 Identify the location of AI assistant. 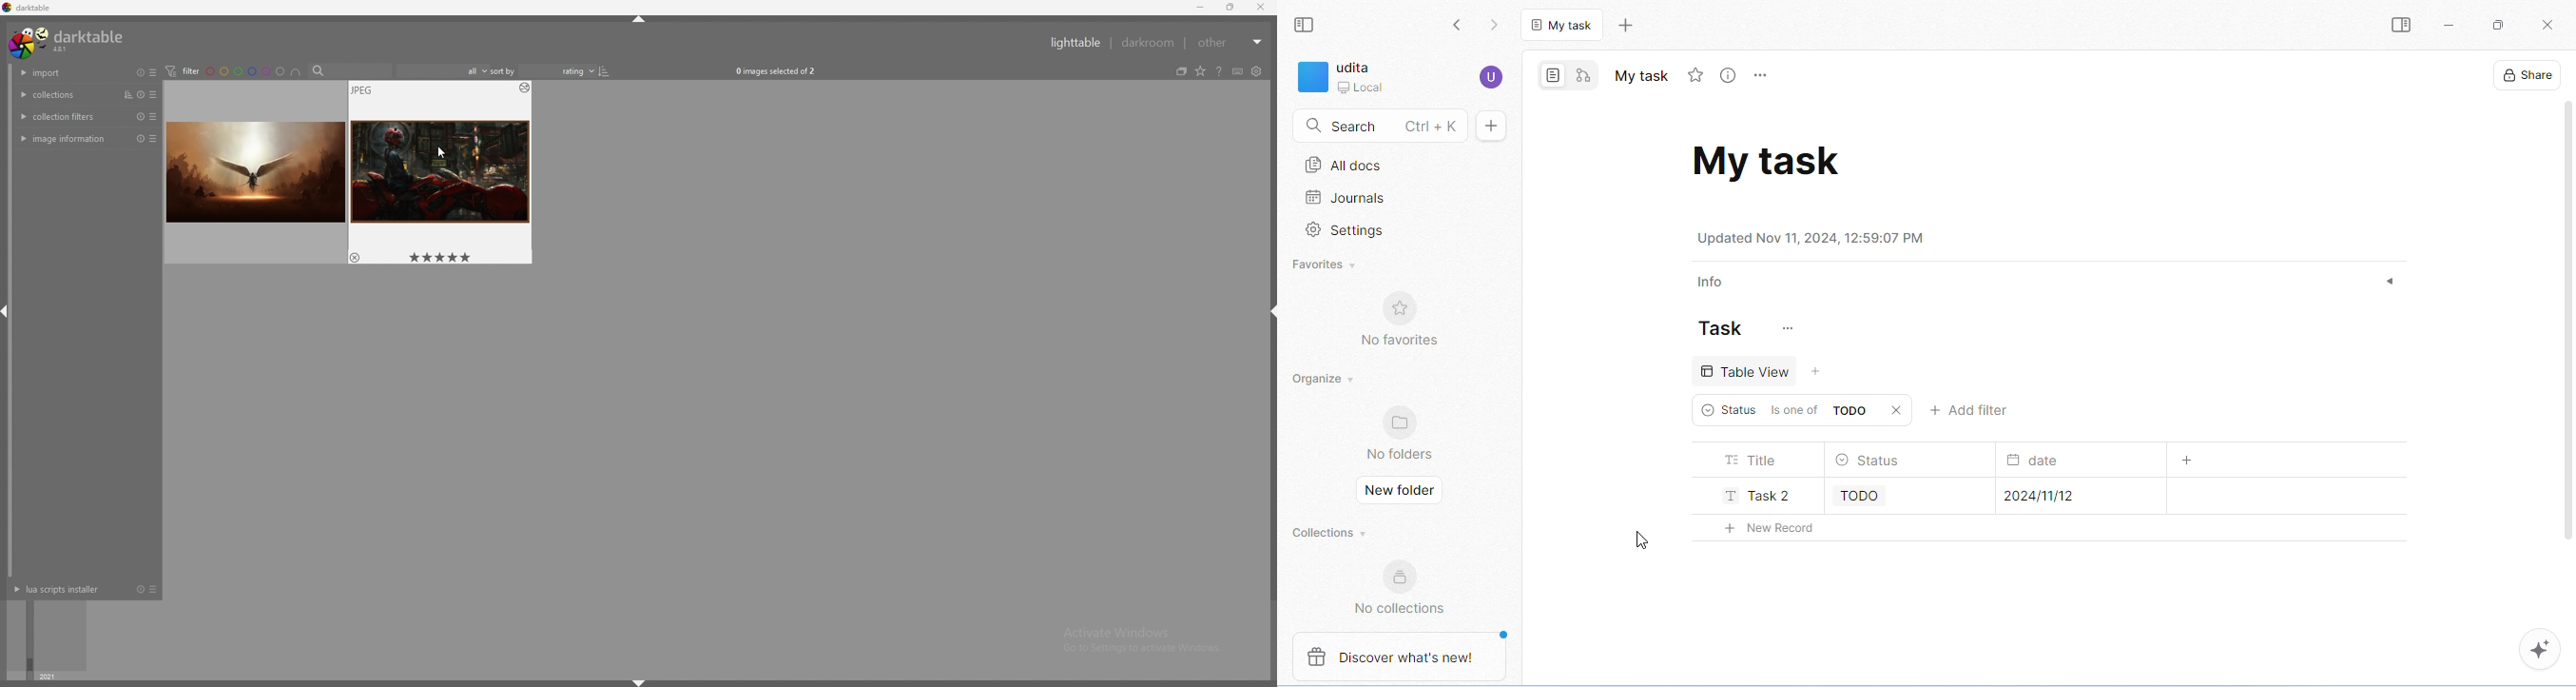
(2538, 649).